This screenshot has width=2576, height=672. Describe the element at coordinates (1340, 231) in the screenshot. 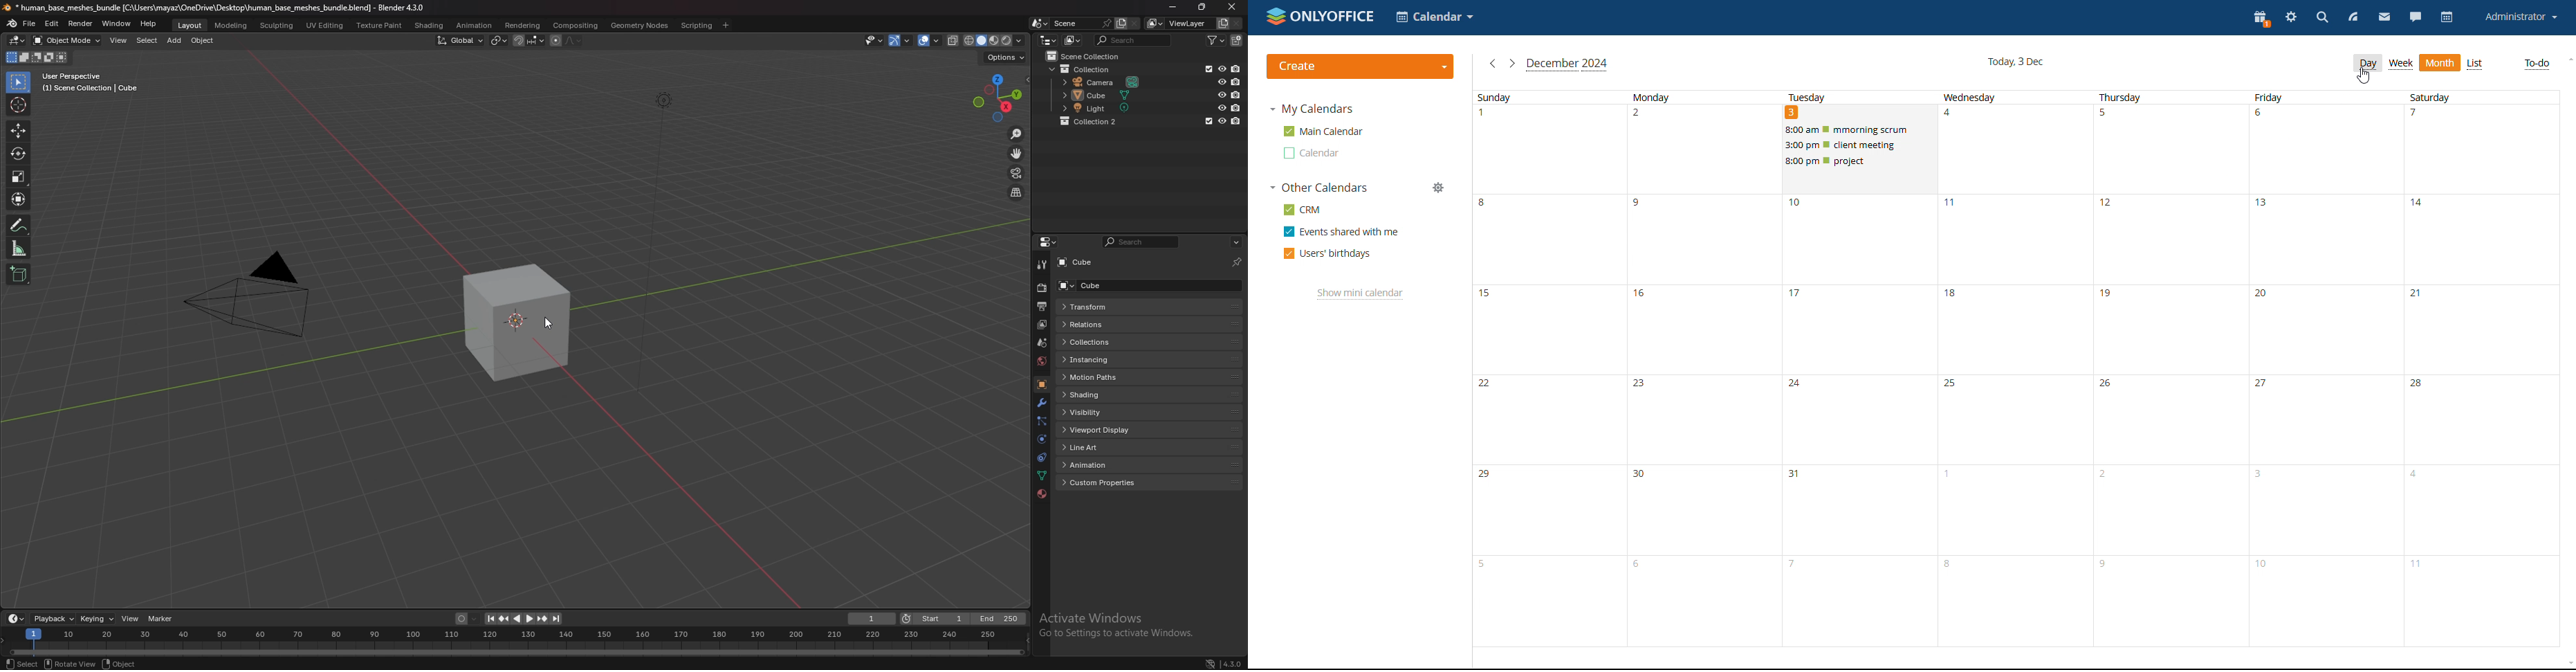

I see `events shared with me` at that location.